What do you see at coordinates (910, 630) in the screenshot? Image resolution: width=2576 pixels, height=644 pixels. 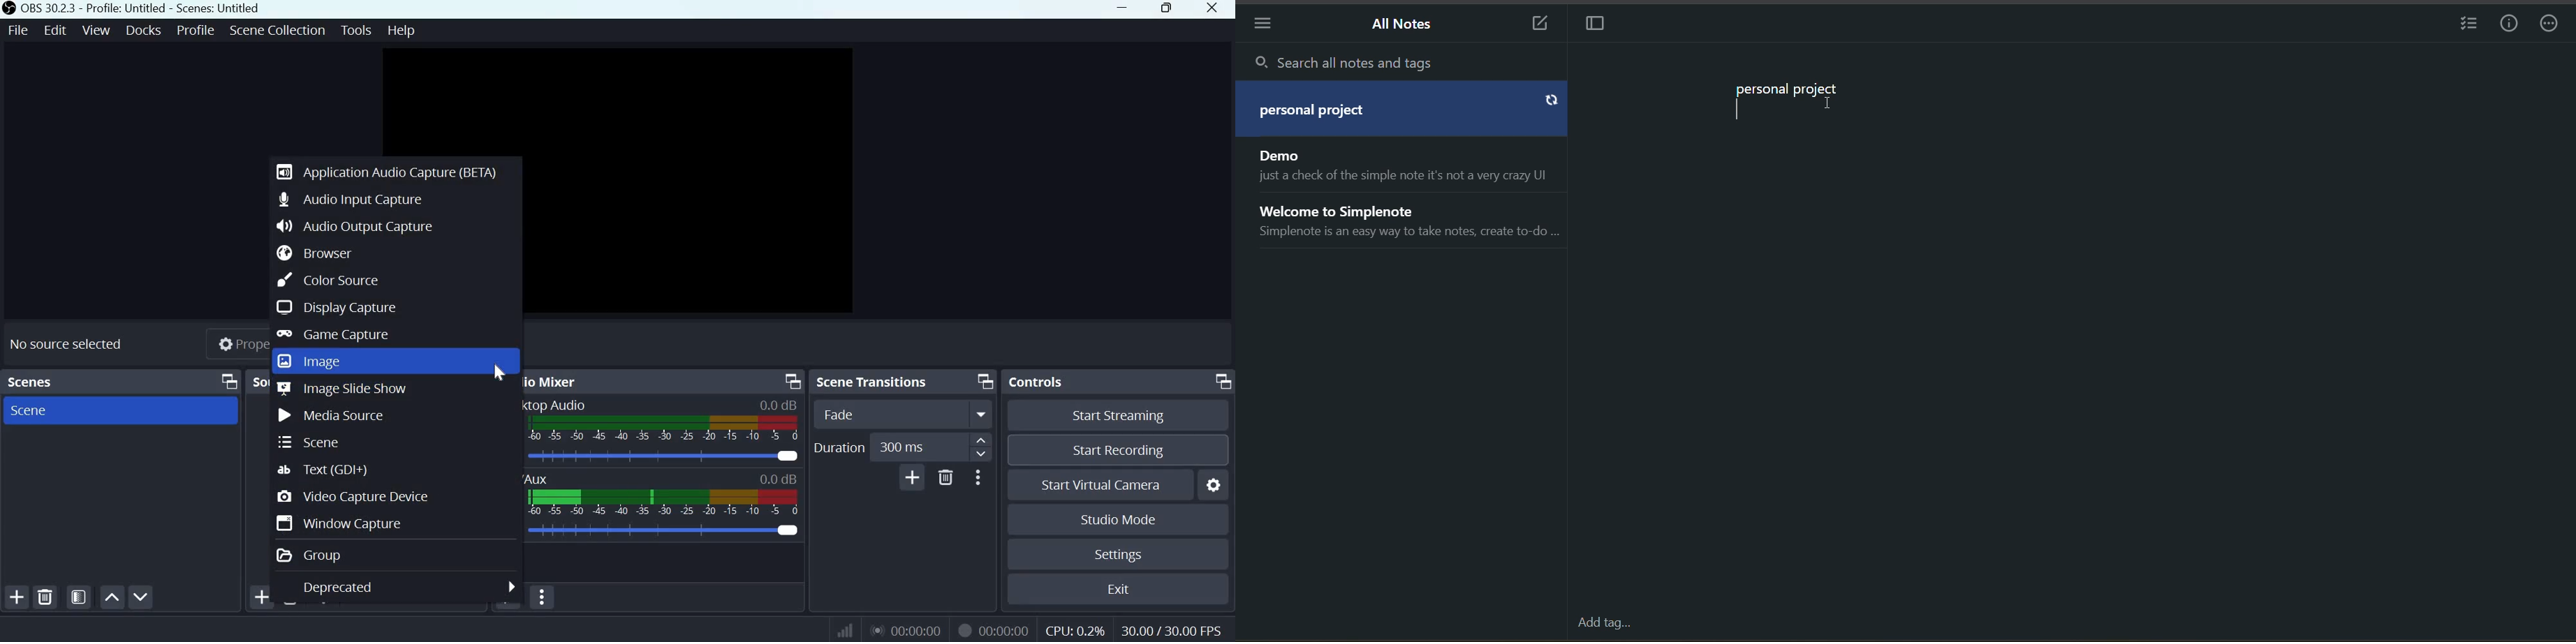 I see `00:00:00` at bounding box center [910, 630].